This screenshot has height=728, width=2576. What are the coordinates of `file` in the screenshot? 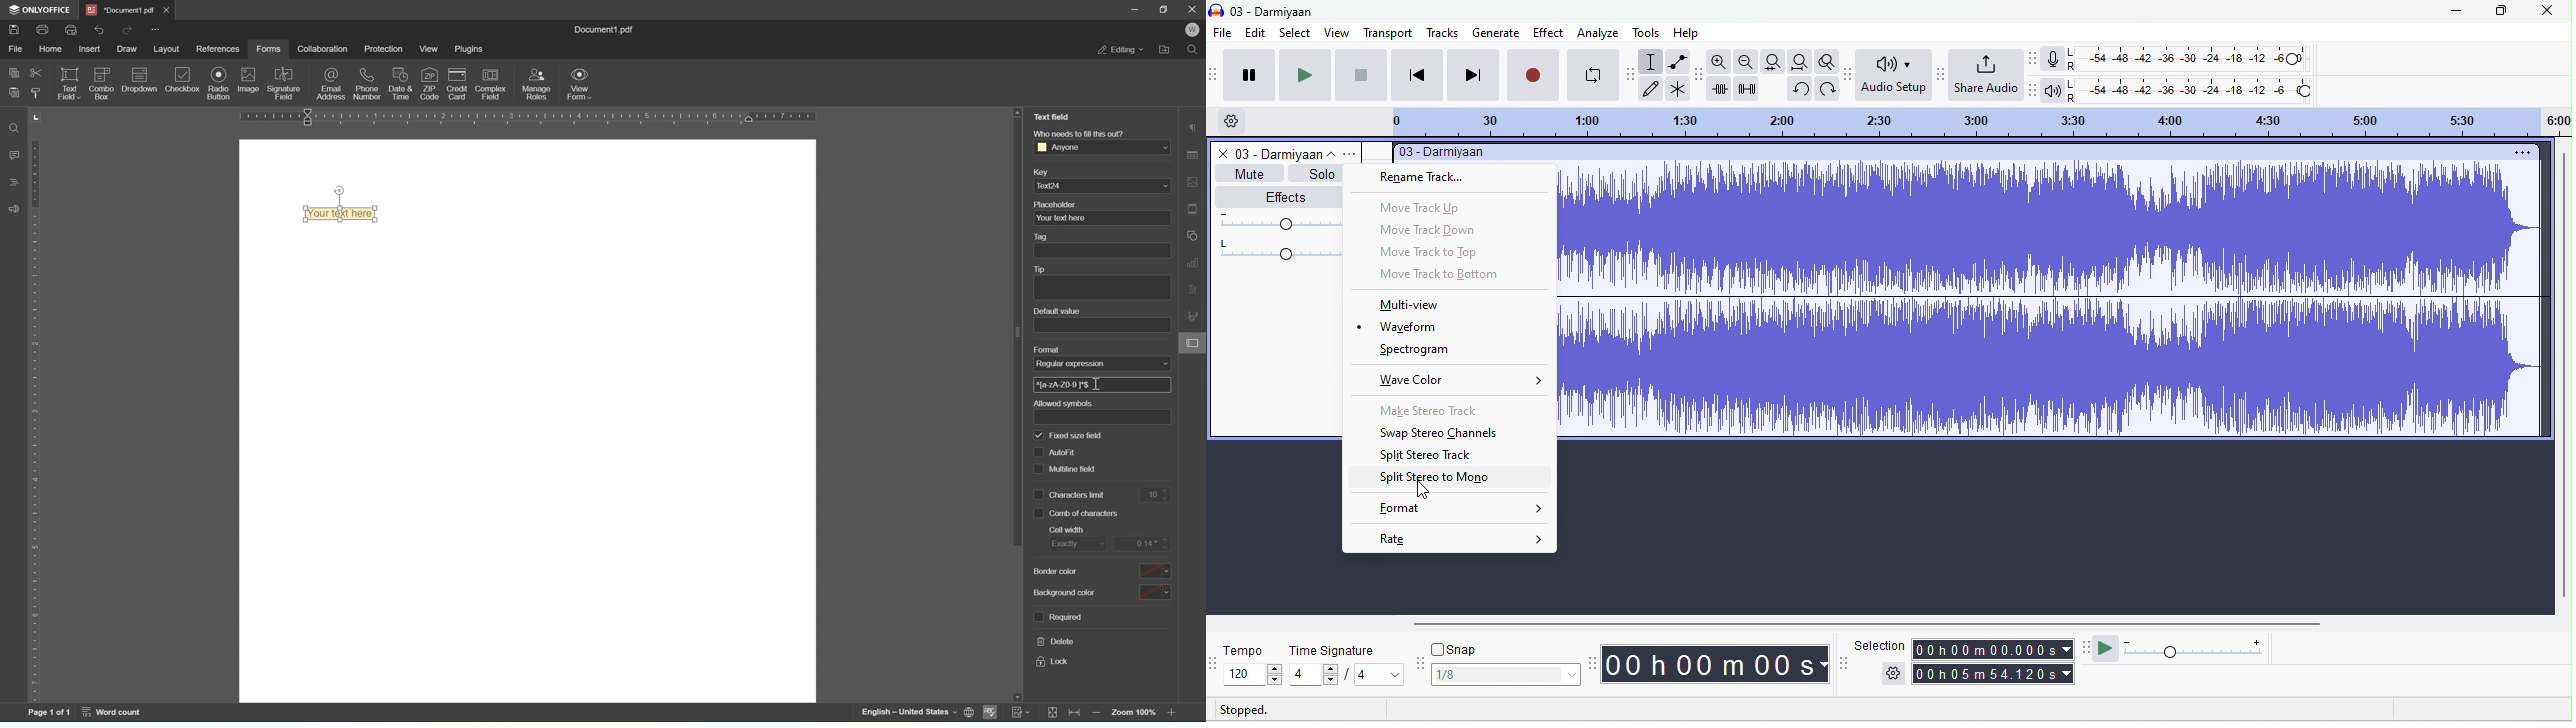 It's located at (1223, 34).